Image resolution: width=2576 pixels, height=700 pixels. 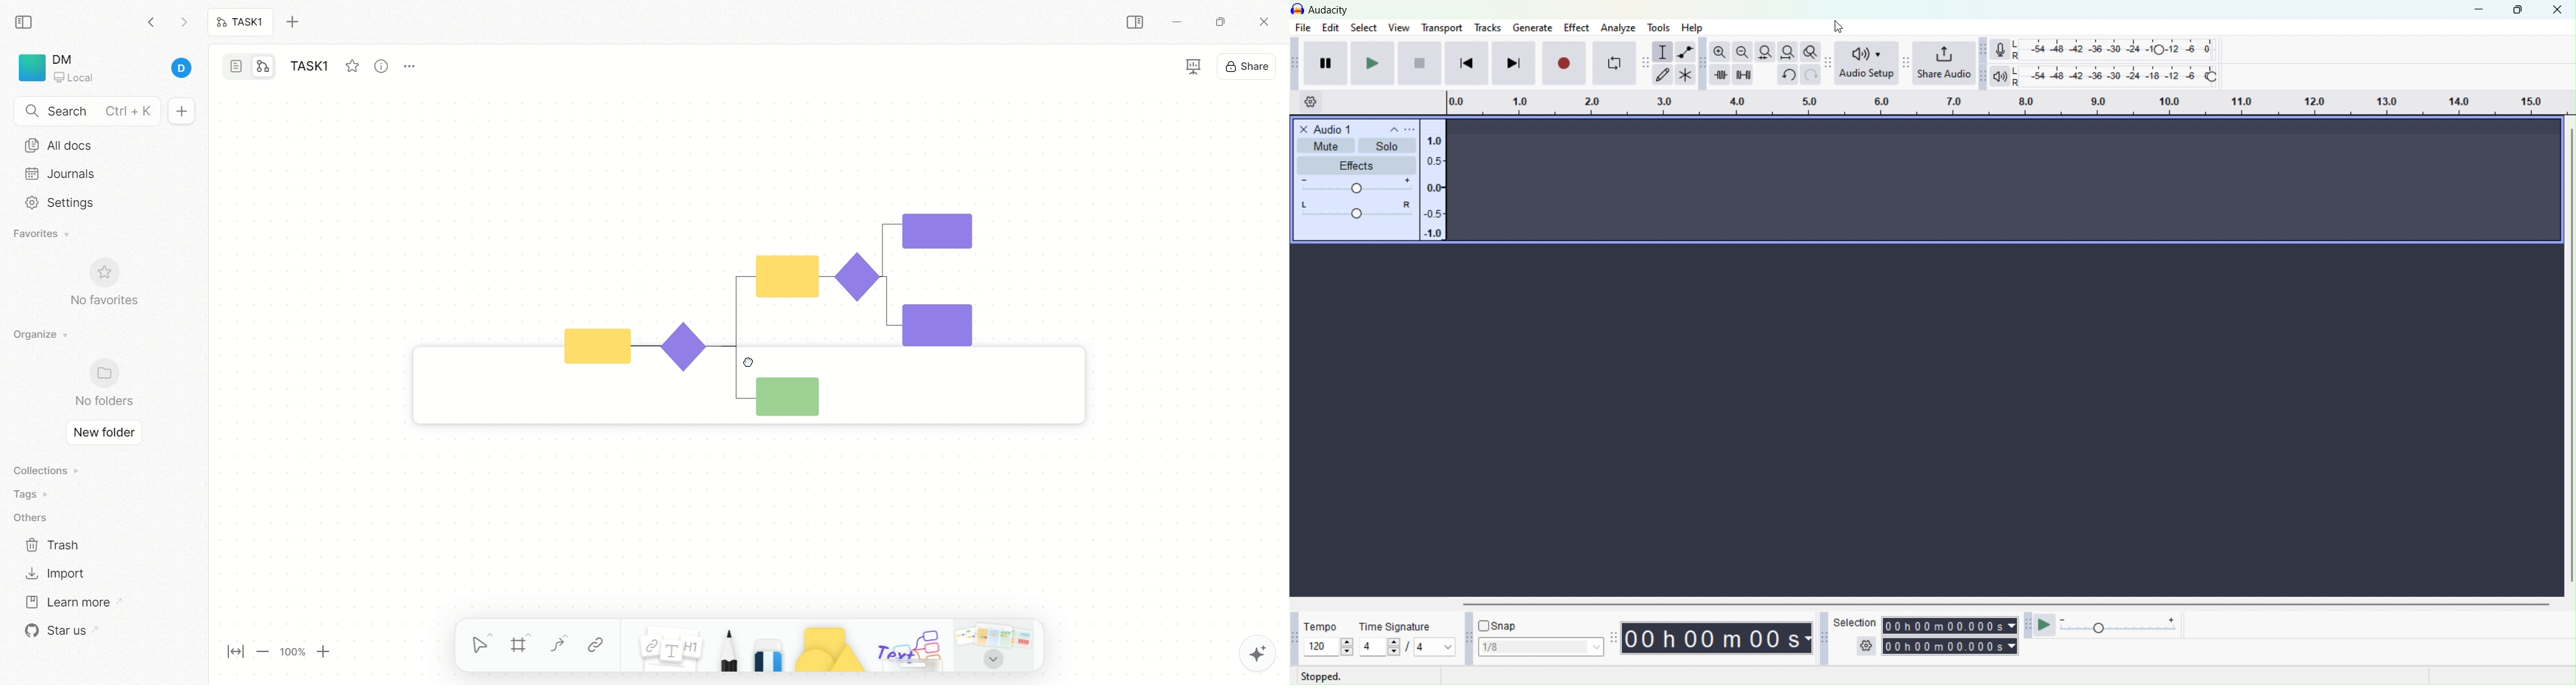 I want to click on Tempo, so click(x=1322, y=627).